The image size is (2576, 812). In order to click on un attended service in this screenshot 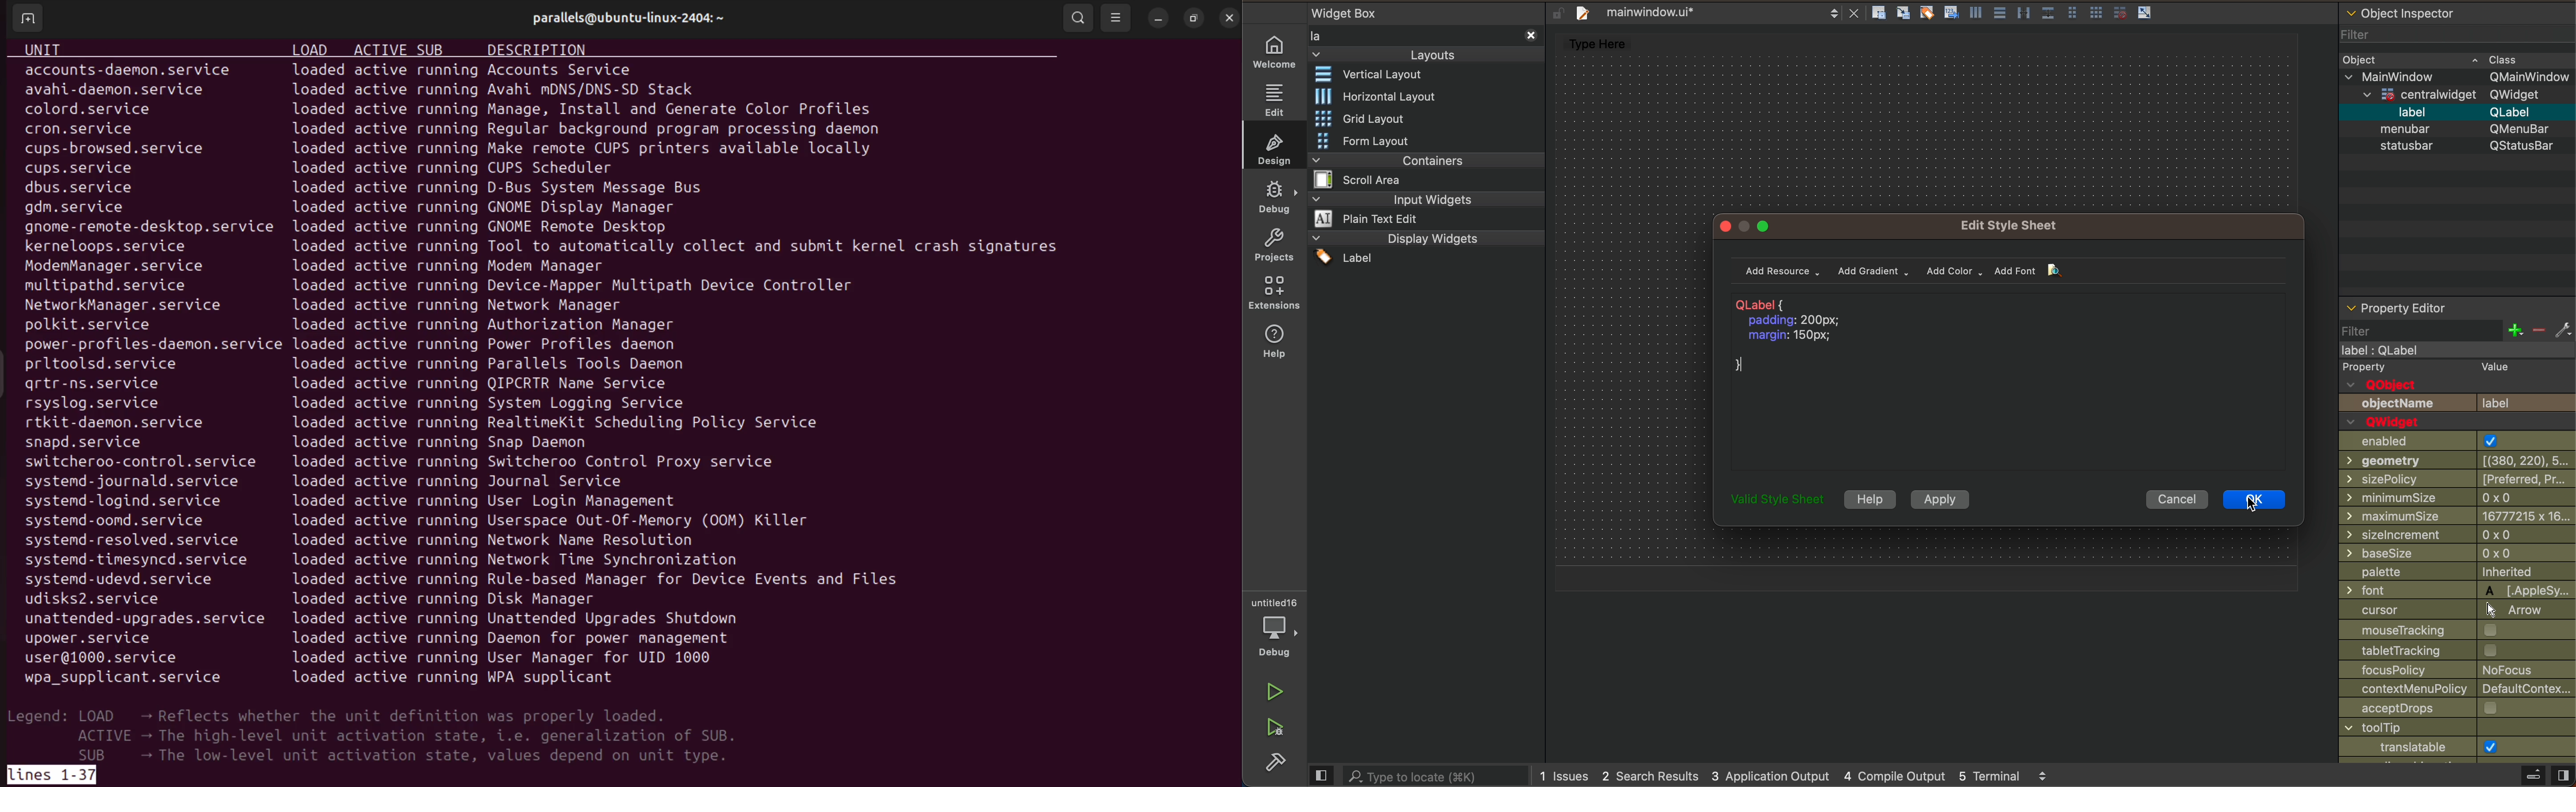, I will do `click(150, 620)`.